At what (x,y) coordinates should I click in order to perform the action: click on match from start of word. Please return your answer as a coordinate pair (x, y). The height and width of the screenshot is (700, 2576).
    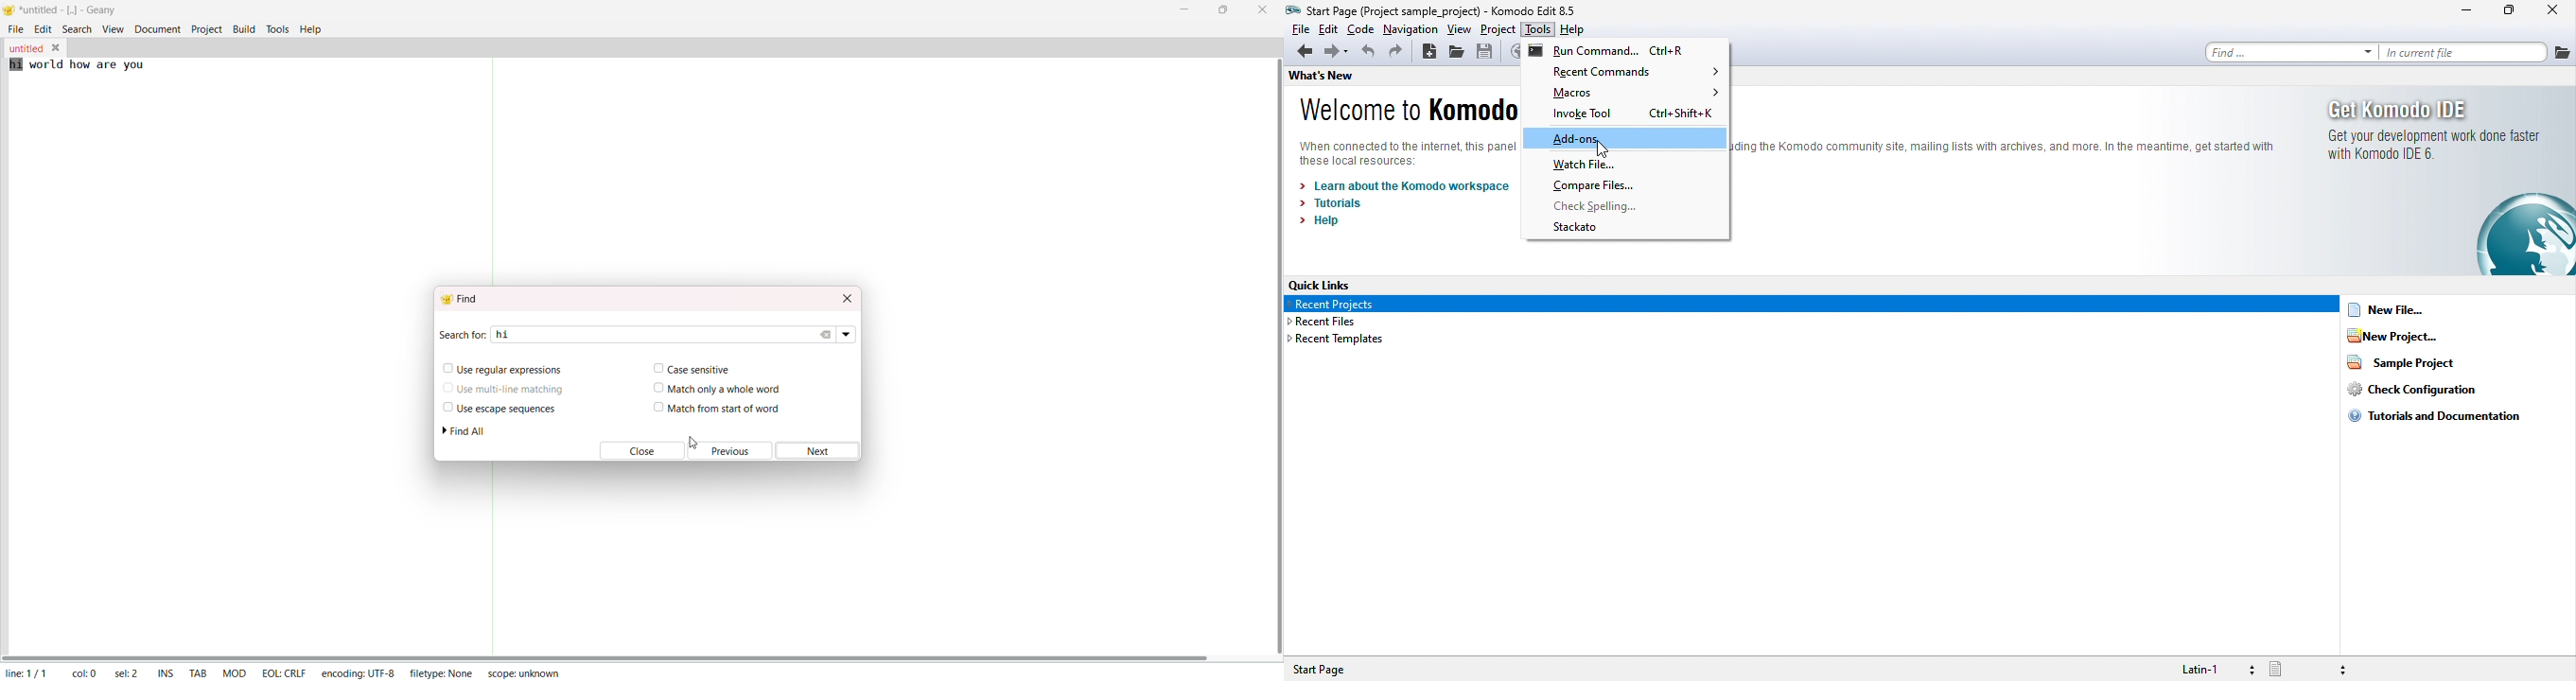
    Looking at the image, I should click on (715, 409).